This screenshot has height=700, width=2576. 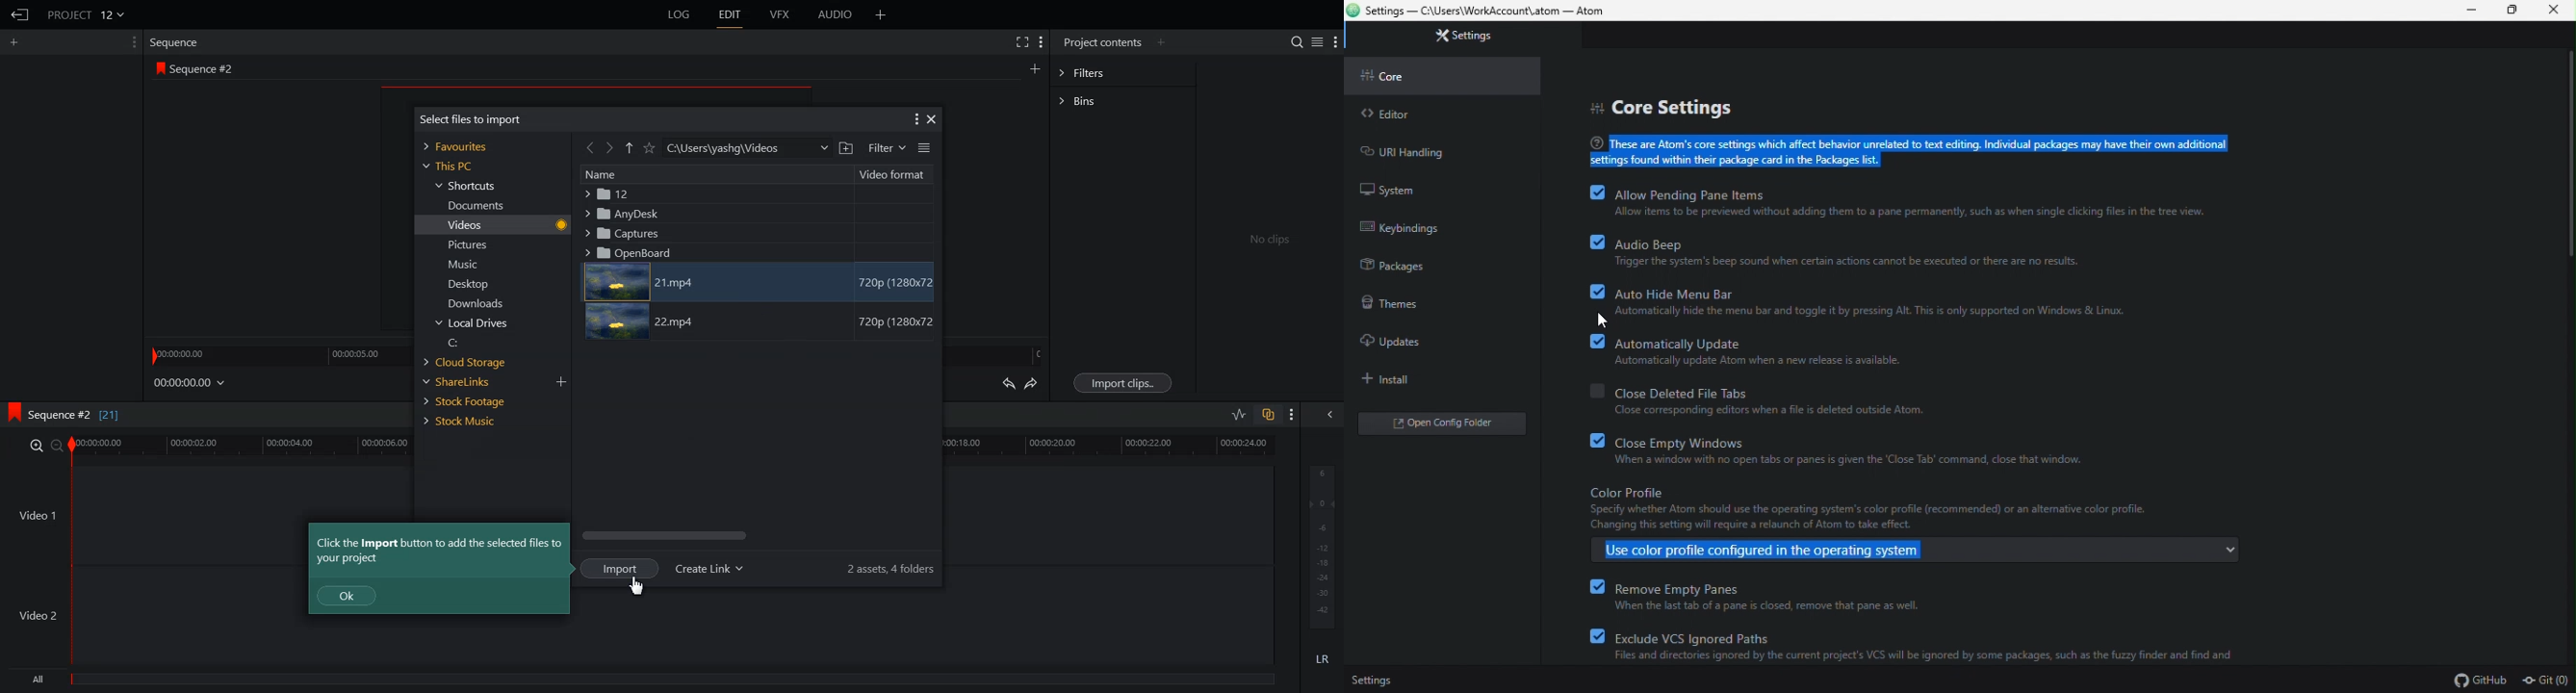 I want to click on Filters, so click(x=1123, y=74).